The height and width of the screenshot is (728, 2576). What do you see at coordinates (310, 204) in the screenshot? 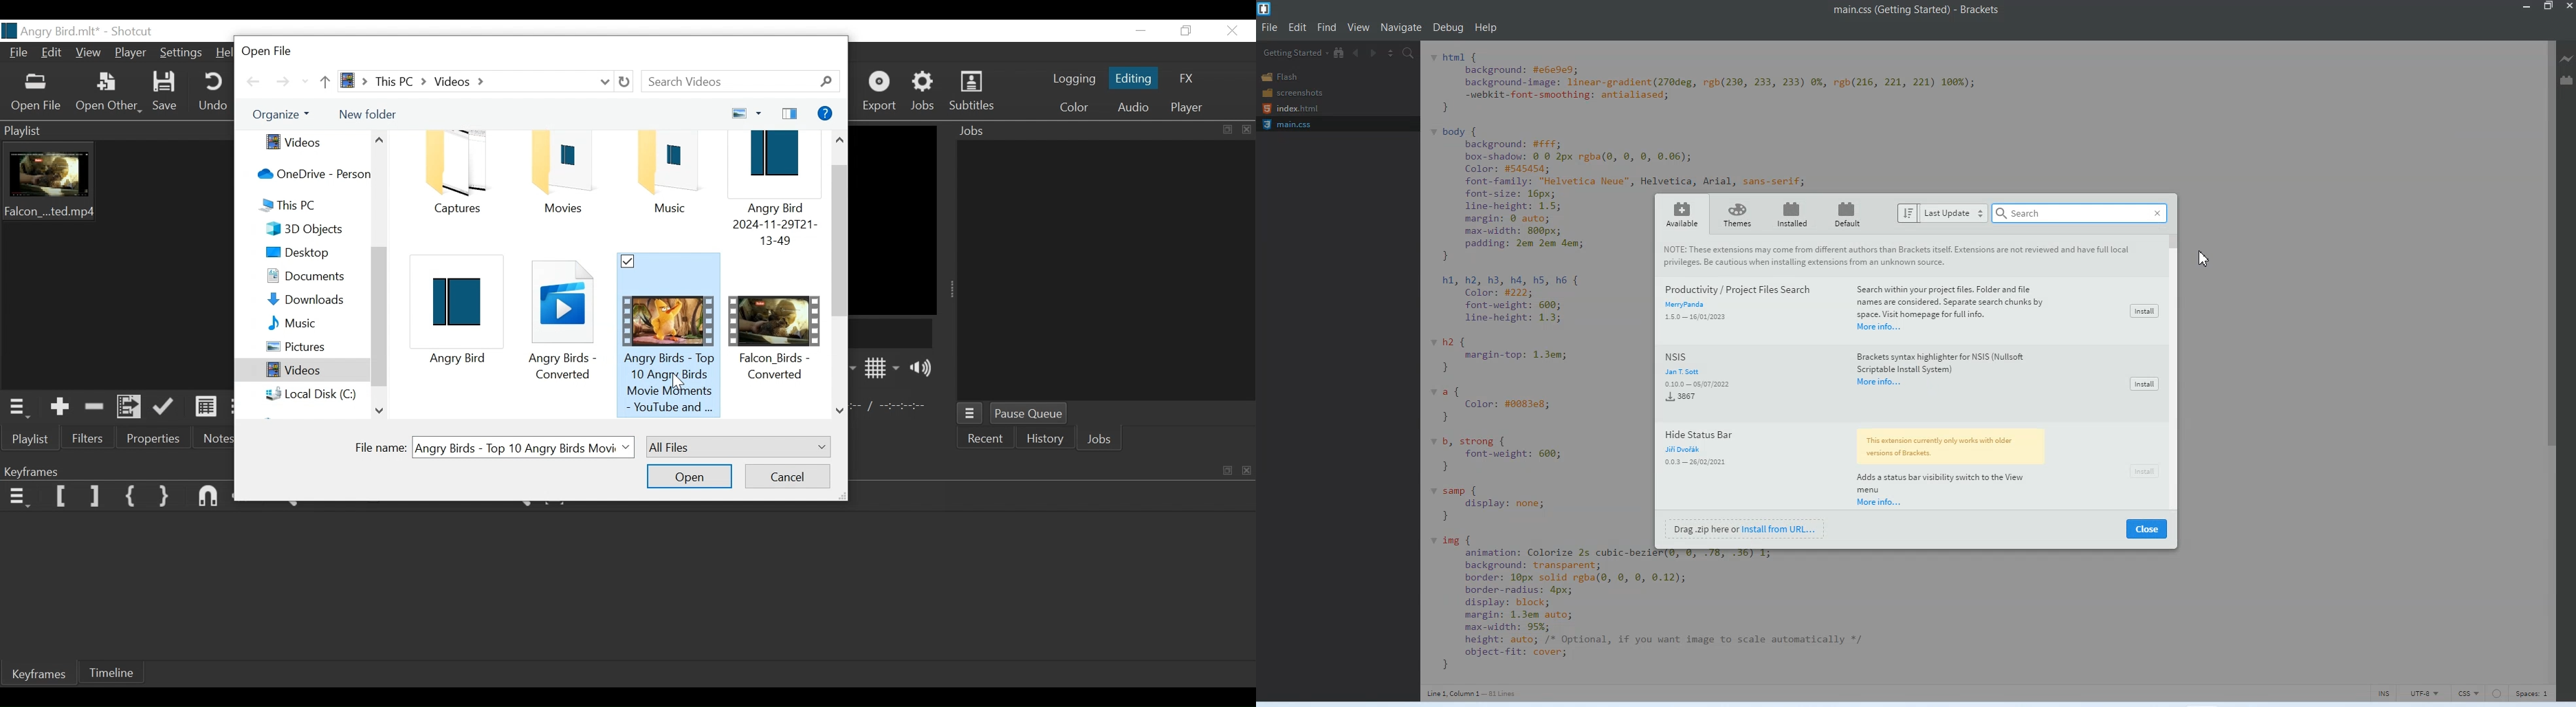
I see `This PC` at bounding box center [310, 204].